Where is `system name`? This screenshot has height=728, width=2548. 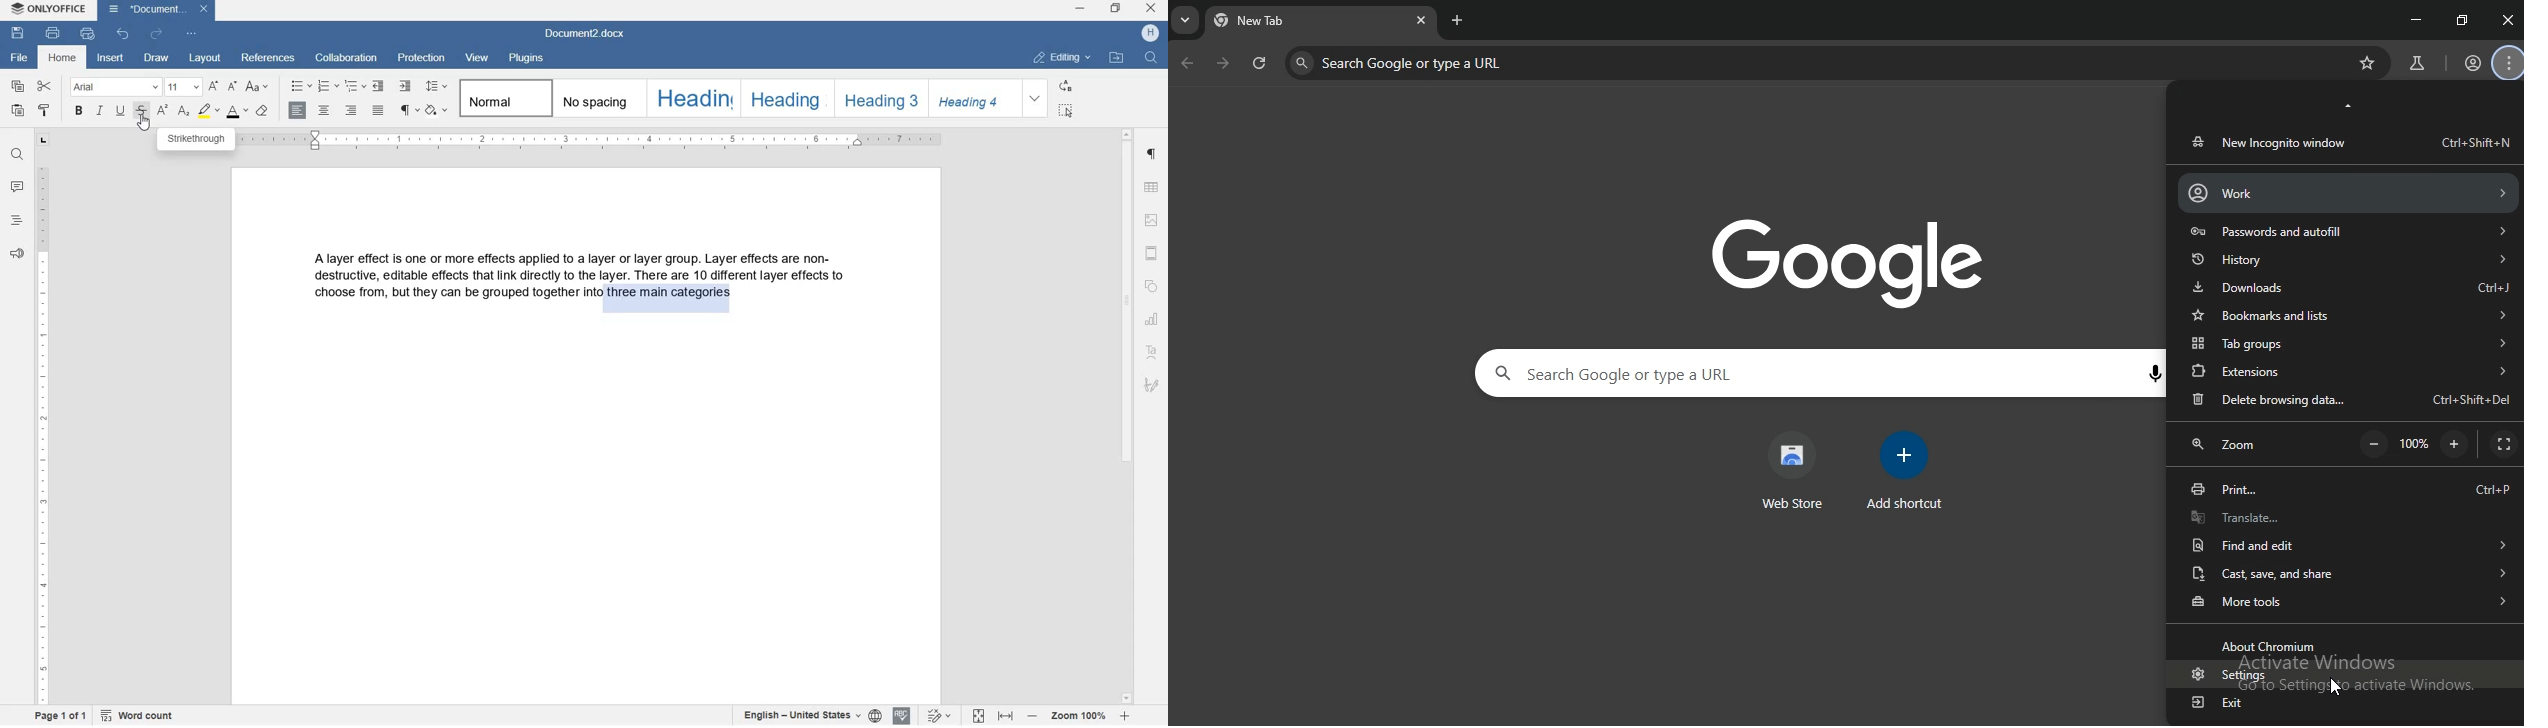
system name is located at coordinates (47, 9).